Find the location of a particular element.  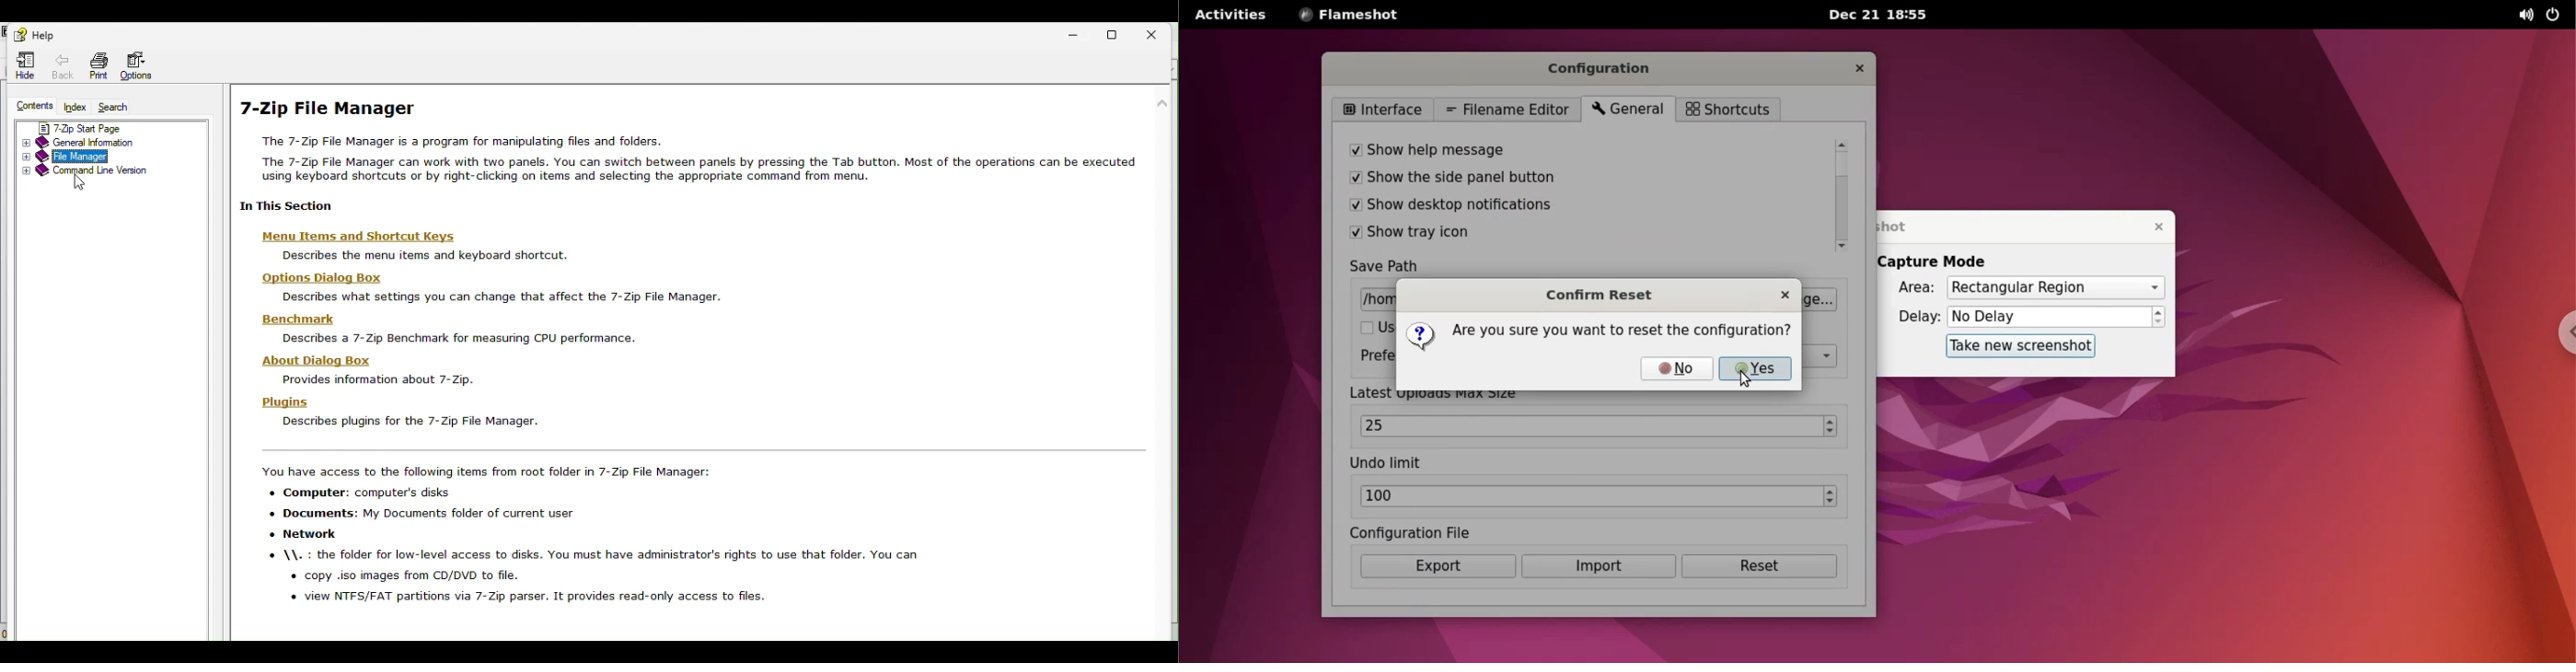

Print is located at coordinates (95, 65).